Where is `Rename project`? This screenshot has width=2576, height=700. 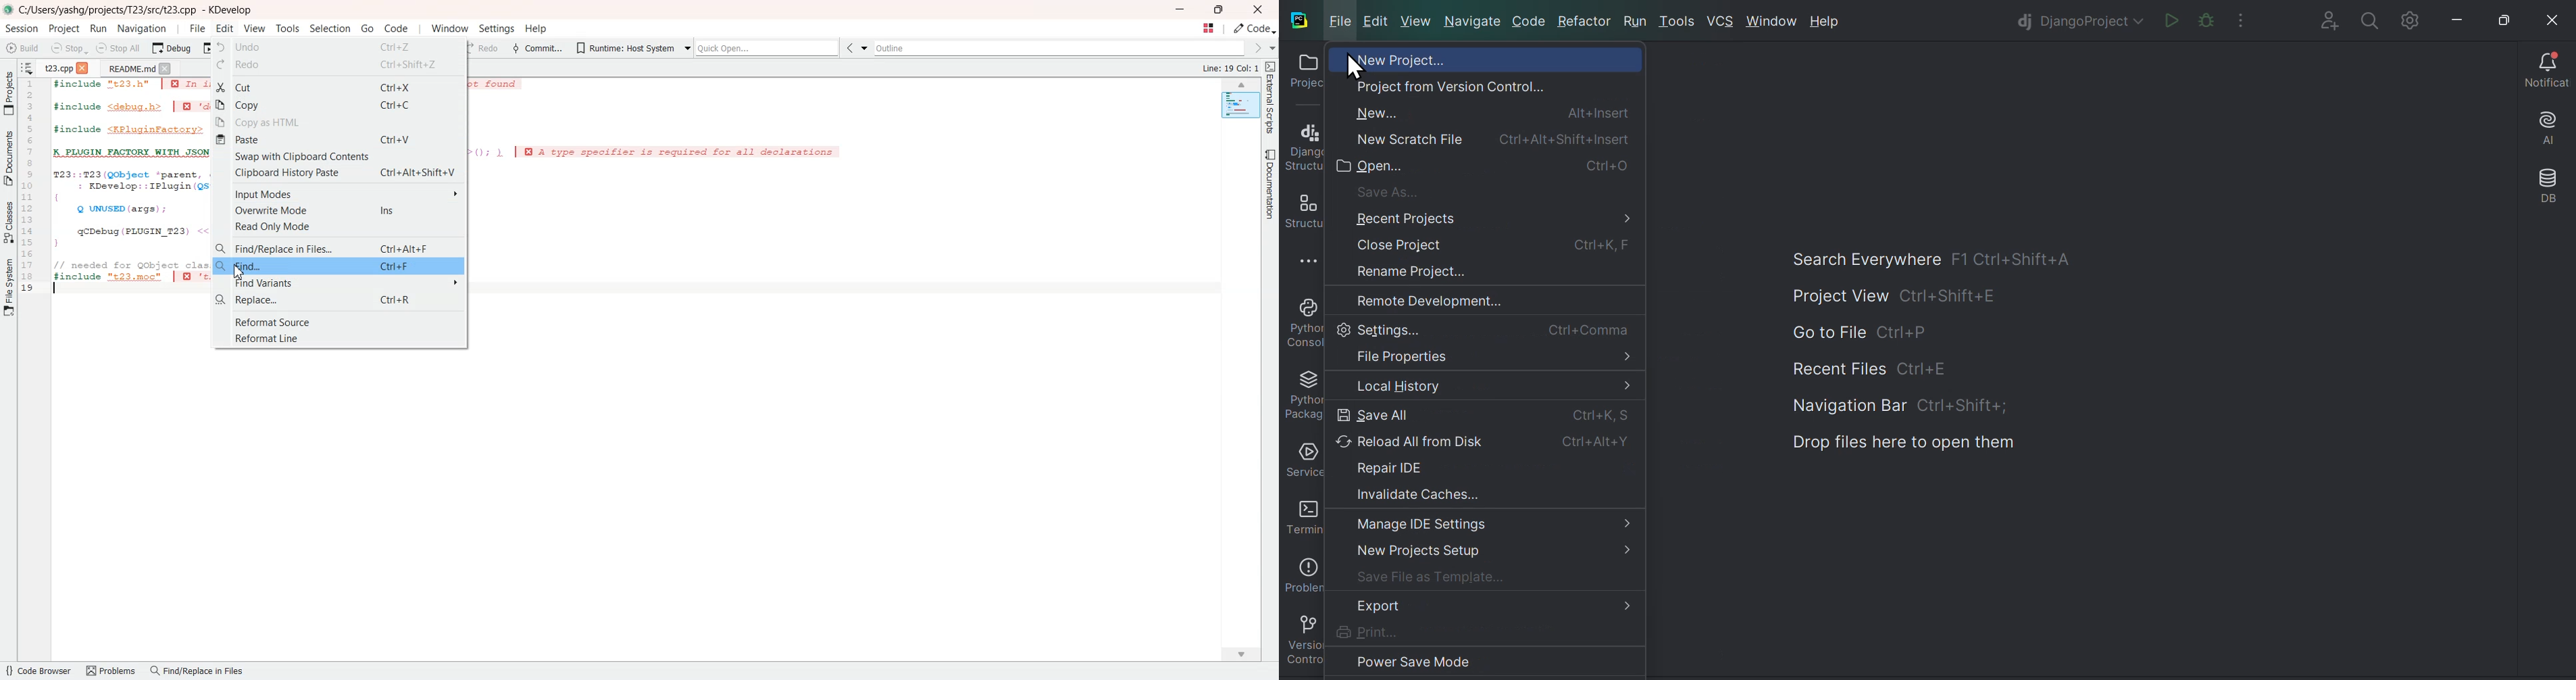 Rename project is located at coordinates (1415, 271).